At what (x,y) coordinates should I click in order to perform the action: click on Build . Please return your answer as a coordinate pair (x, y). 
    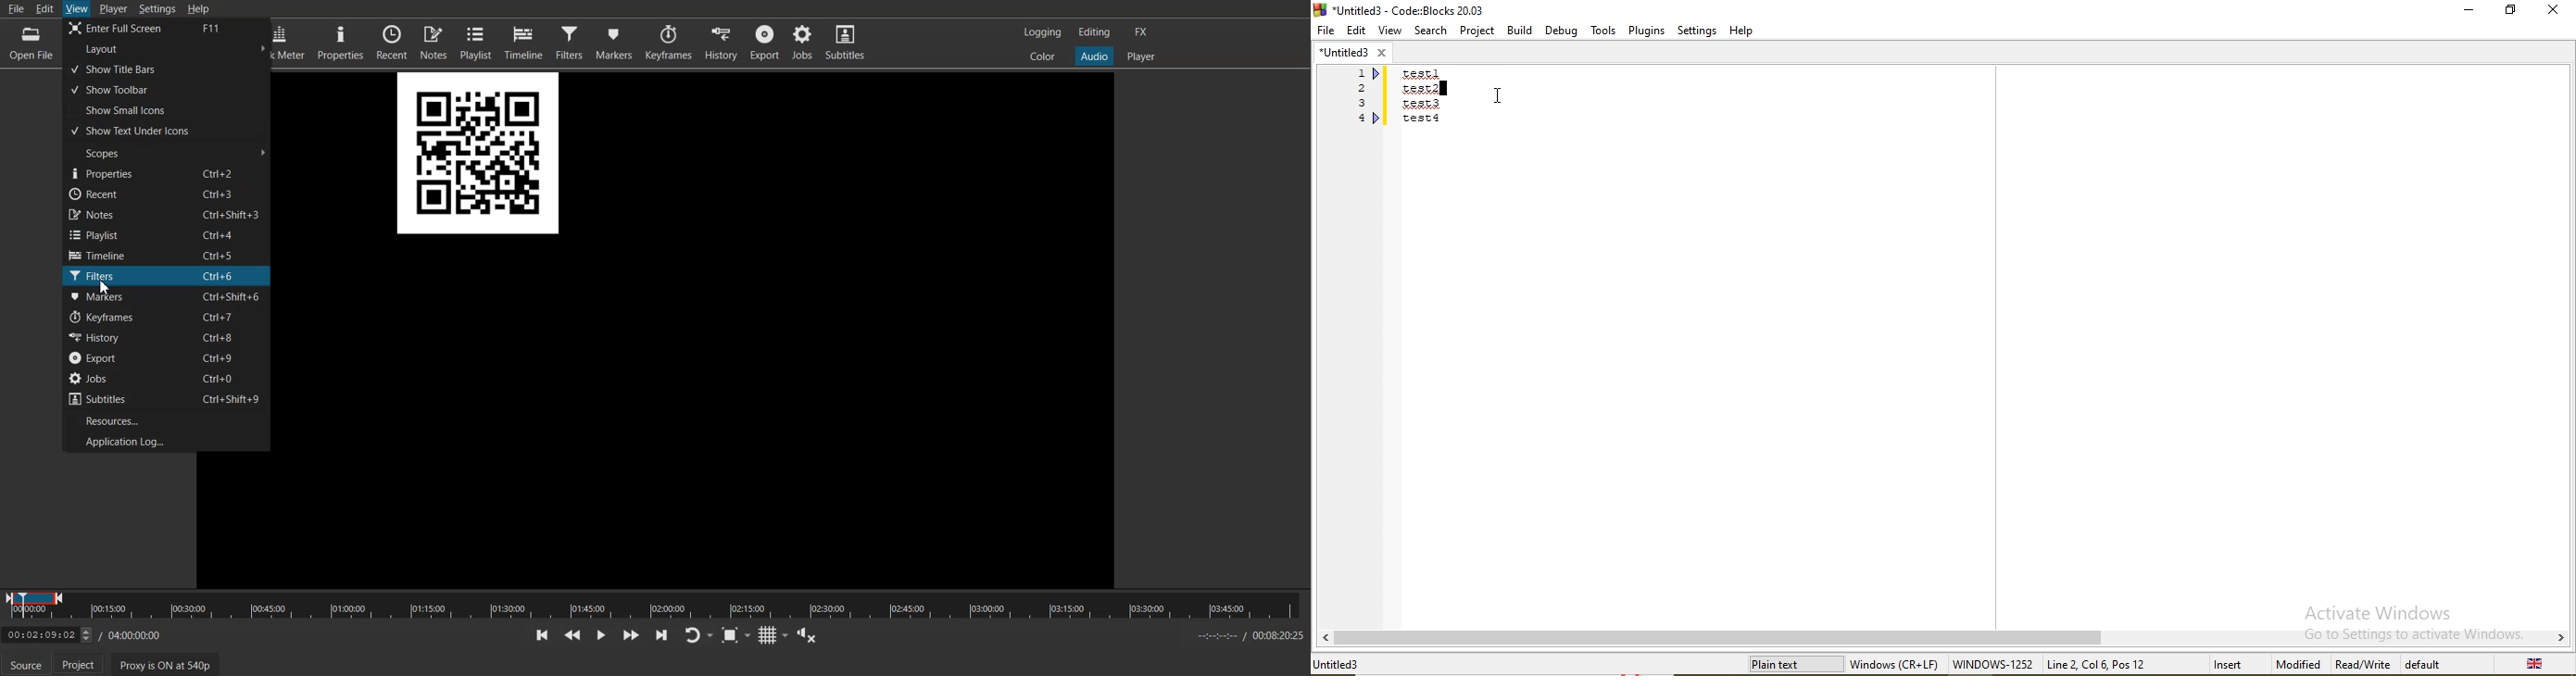
    Looking at the image, I should click on (1521, 31).